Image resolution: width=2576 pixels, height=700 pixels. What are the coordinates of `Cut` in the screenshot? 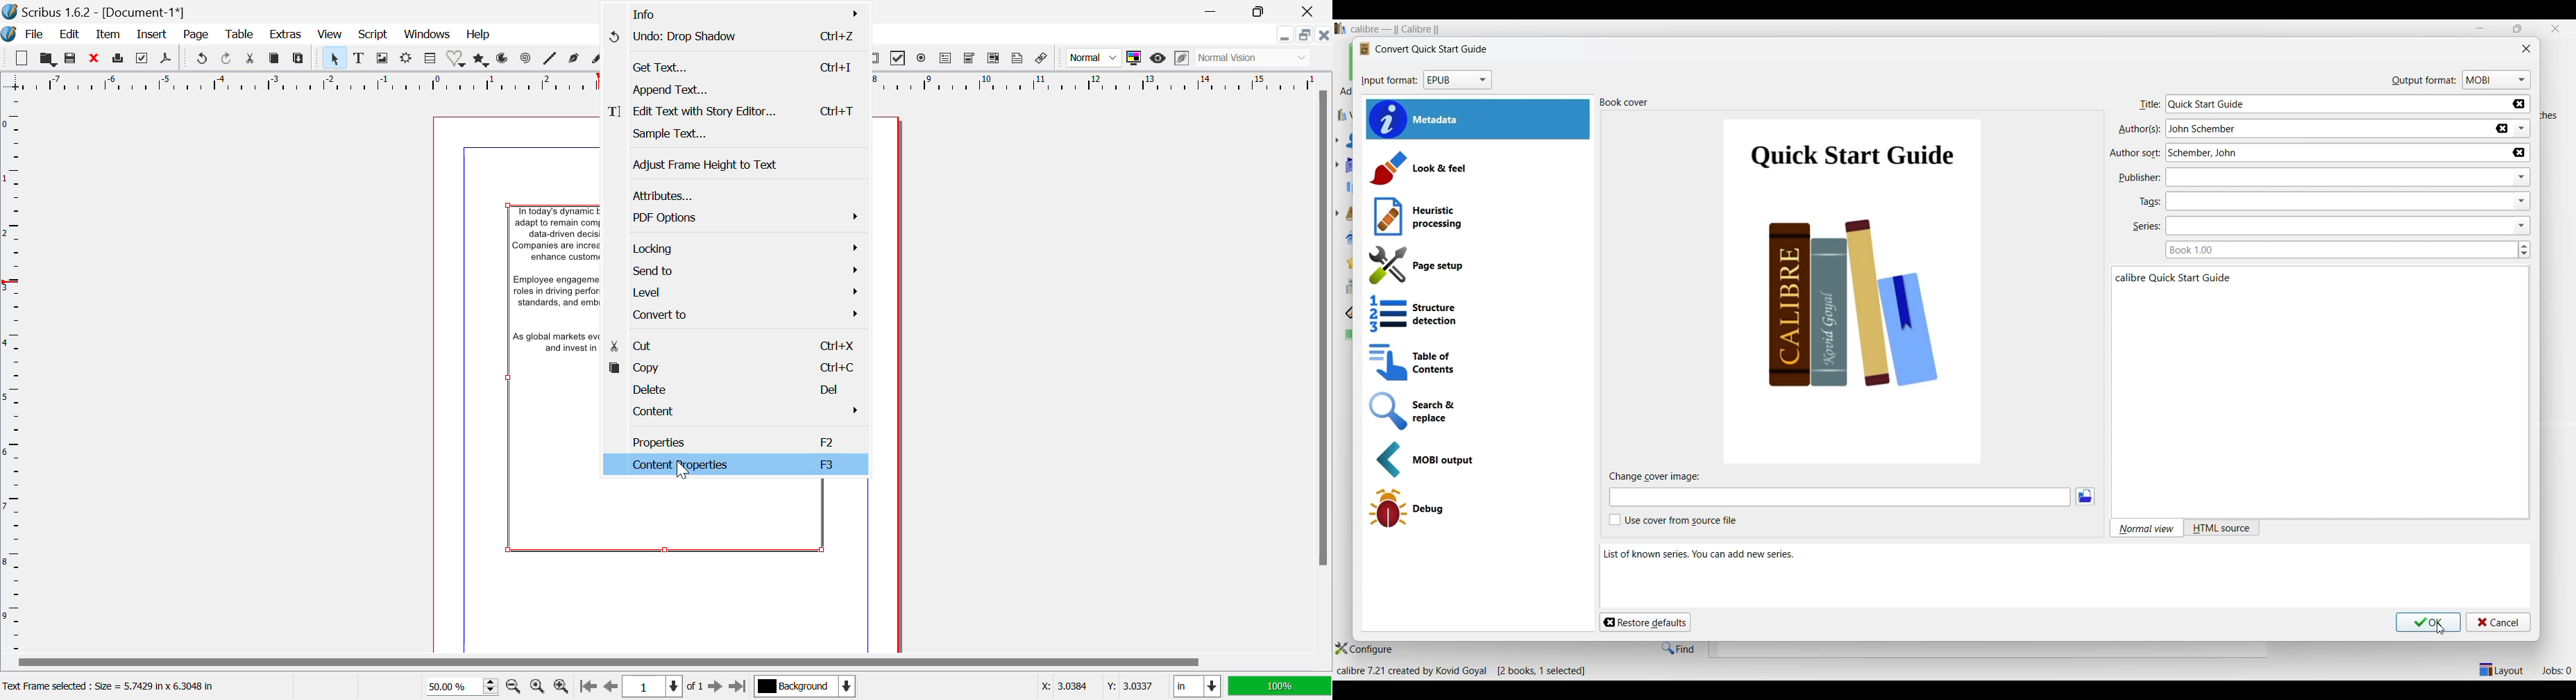 It's located at (253, 59).